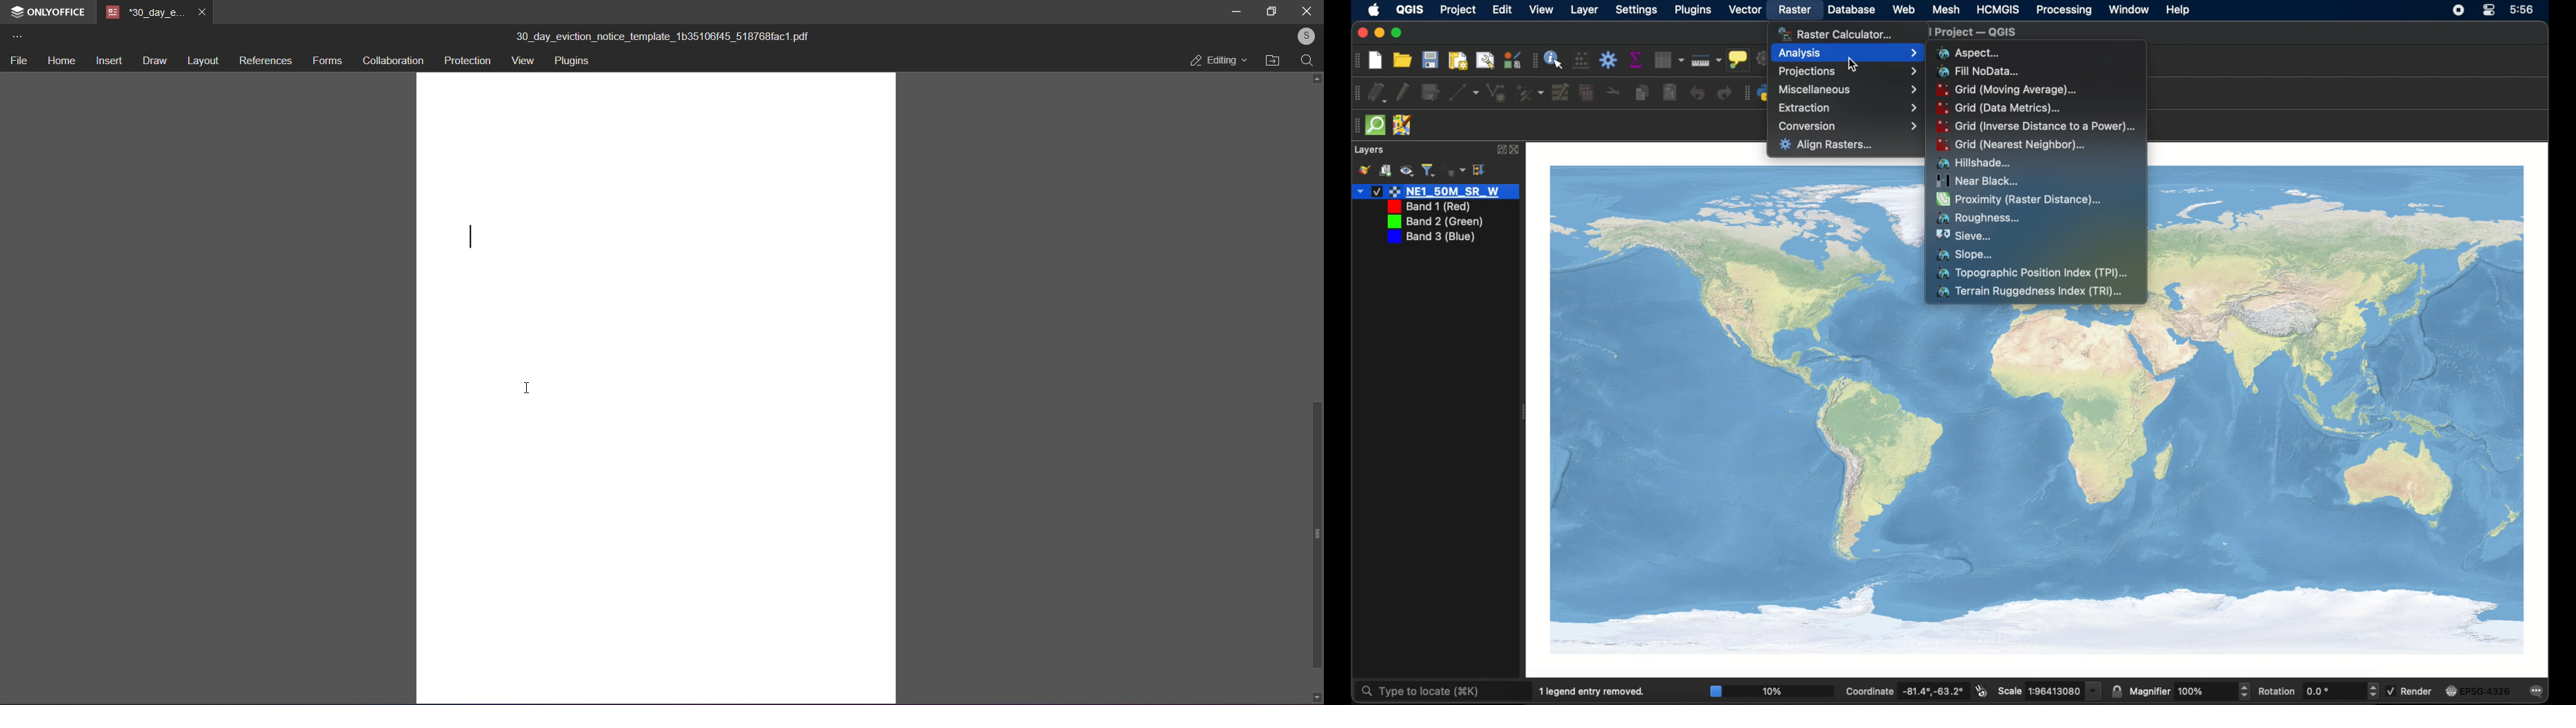 The height and width of the screenshot is (728, 2576). Describe the element at coordinates (1403, 60) in the screenshot. I see `open` at that location.